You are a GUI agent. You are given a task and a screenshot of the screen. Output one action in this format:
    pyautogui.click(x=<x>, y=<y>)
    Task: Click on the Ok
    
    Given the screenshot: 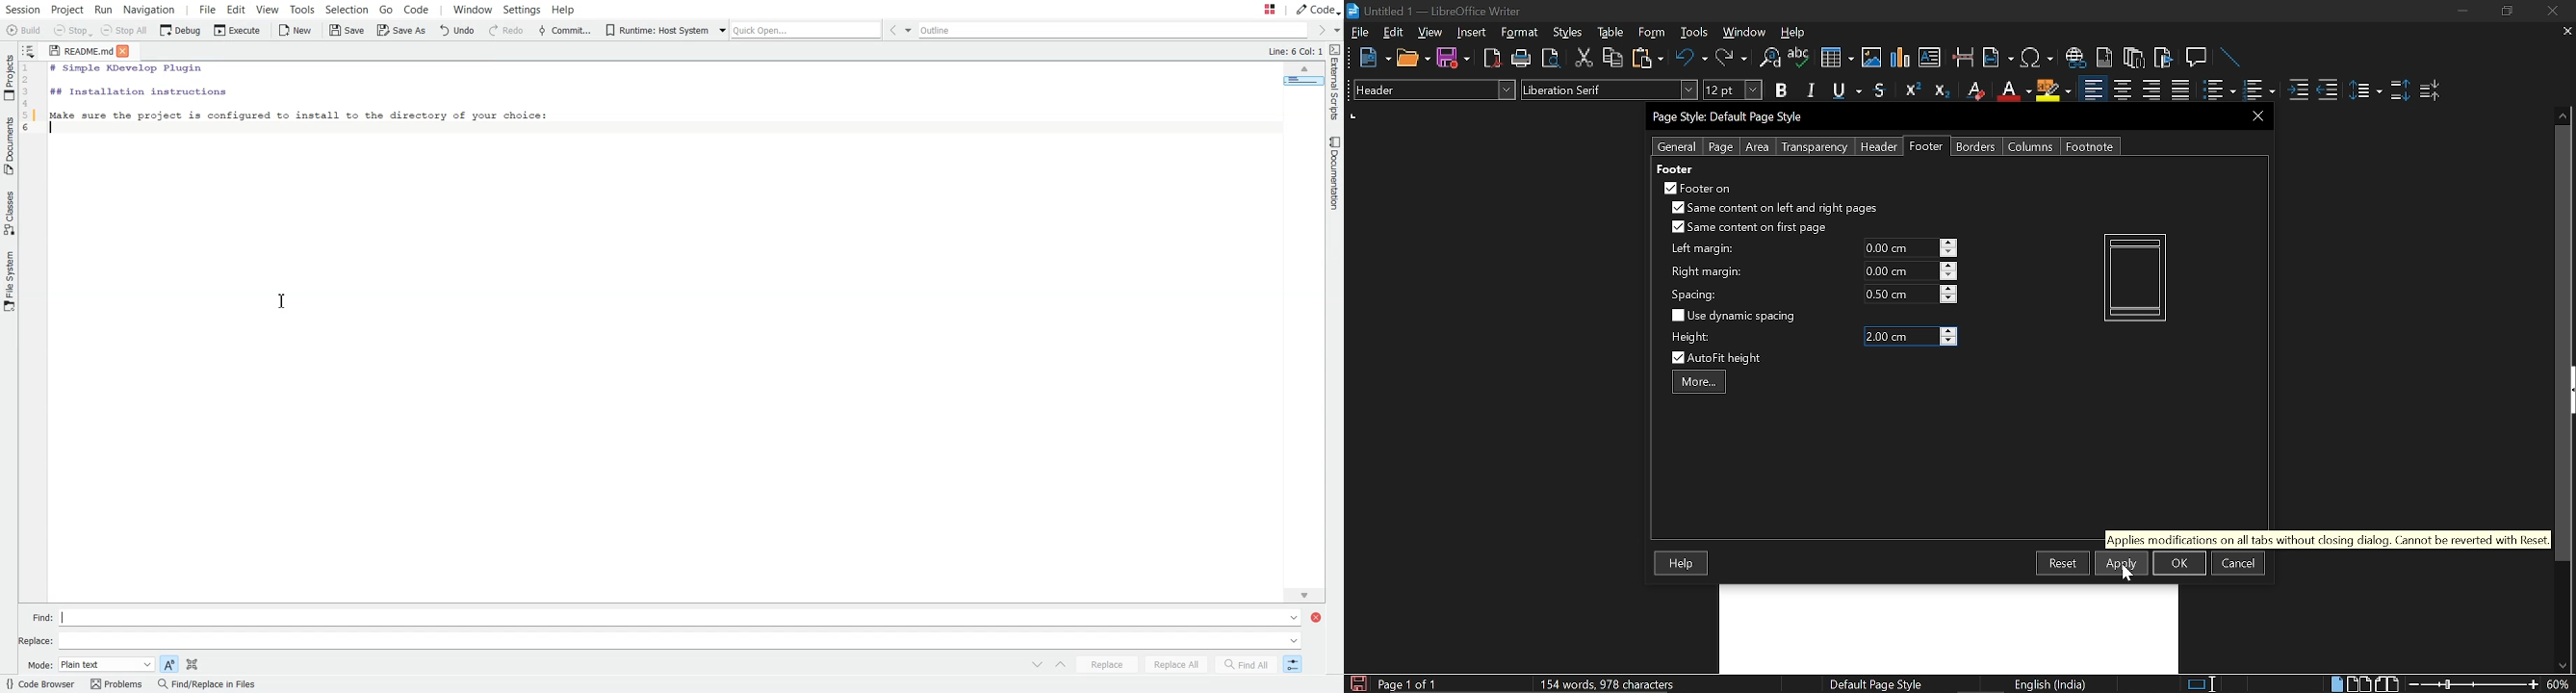 What is the action you would take?
    pyautogui.click(x=2179, y=563)
    